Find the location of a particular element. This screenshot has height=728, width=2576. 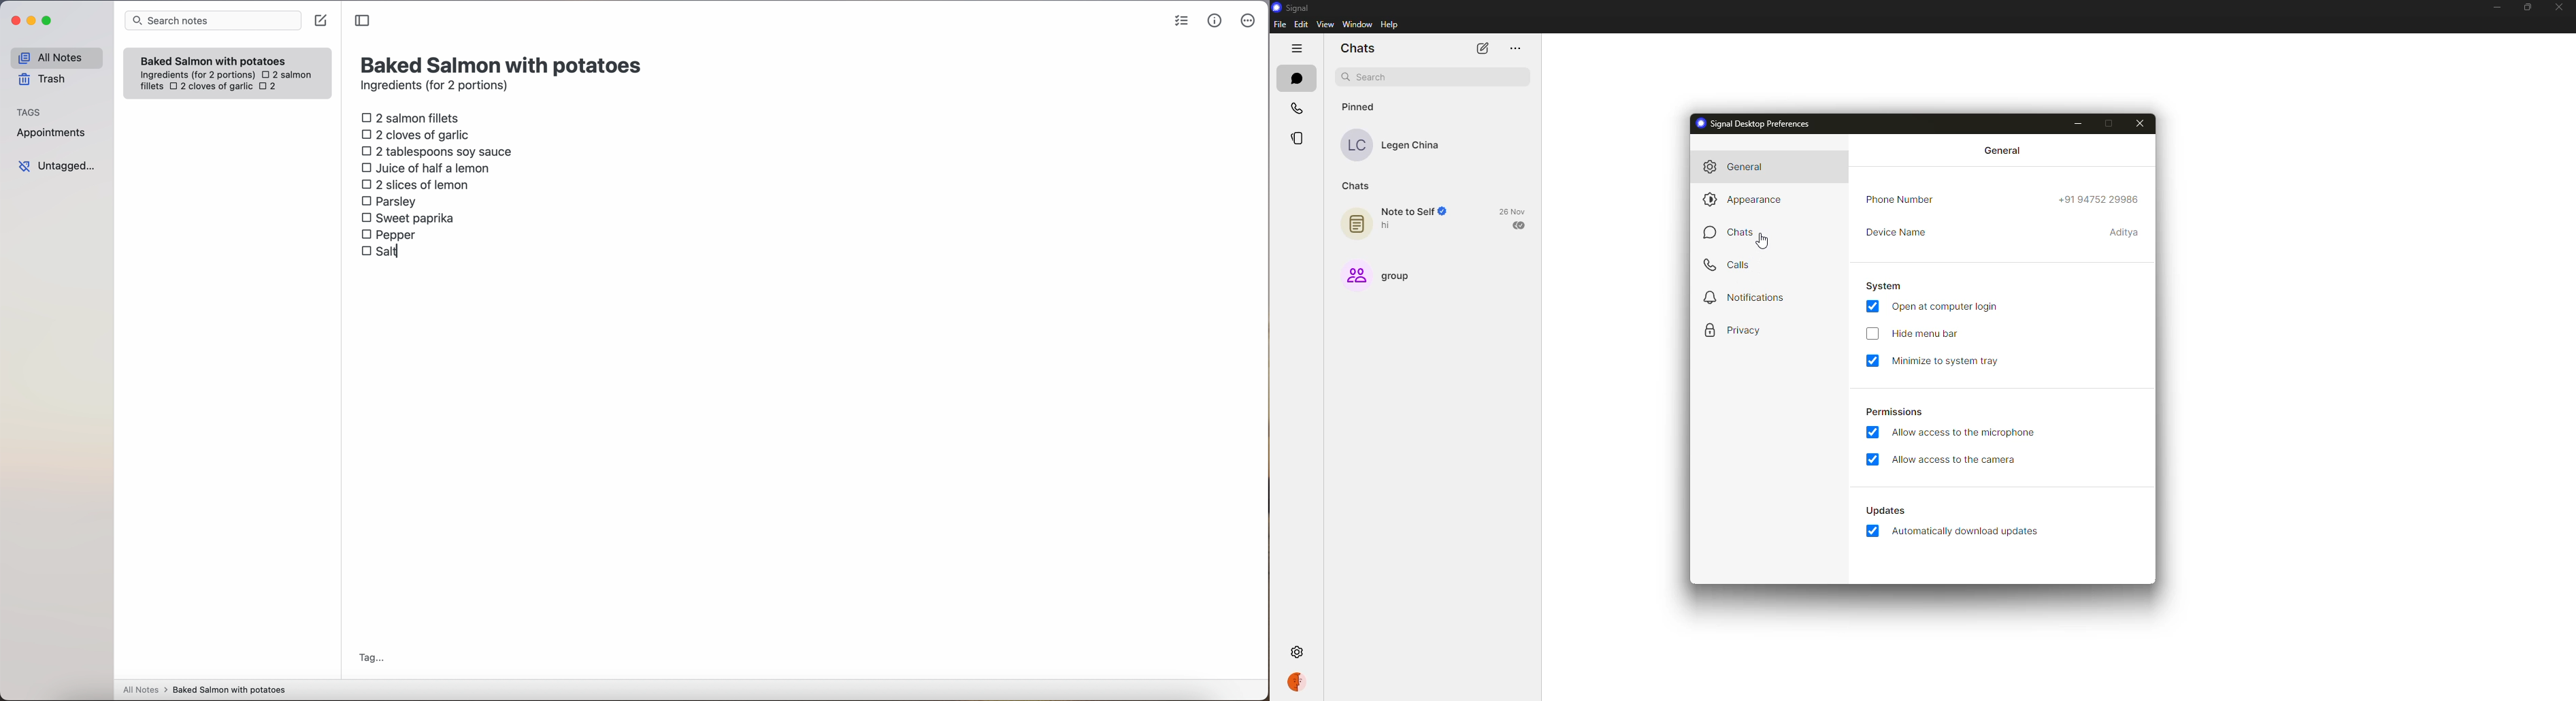

minimize is located at coordinates (2082, 124).